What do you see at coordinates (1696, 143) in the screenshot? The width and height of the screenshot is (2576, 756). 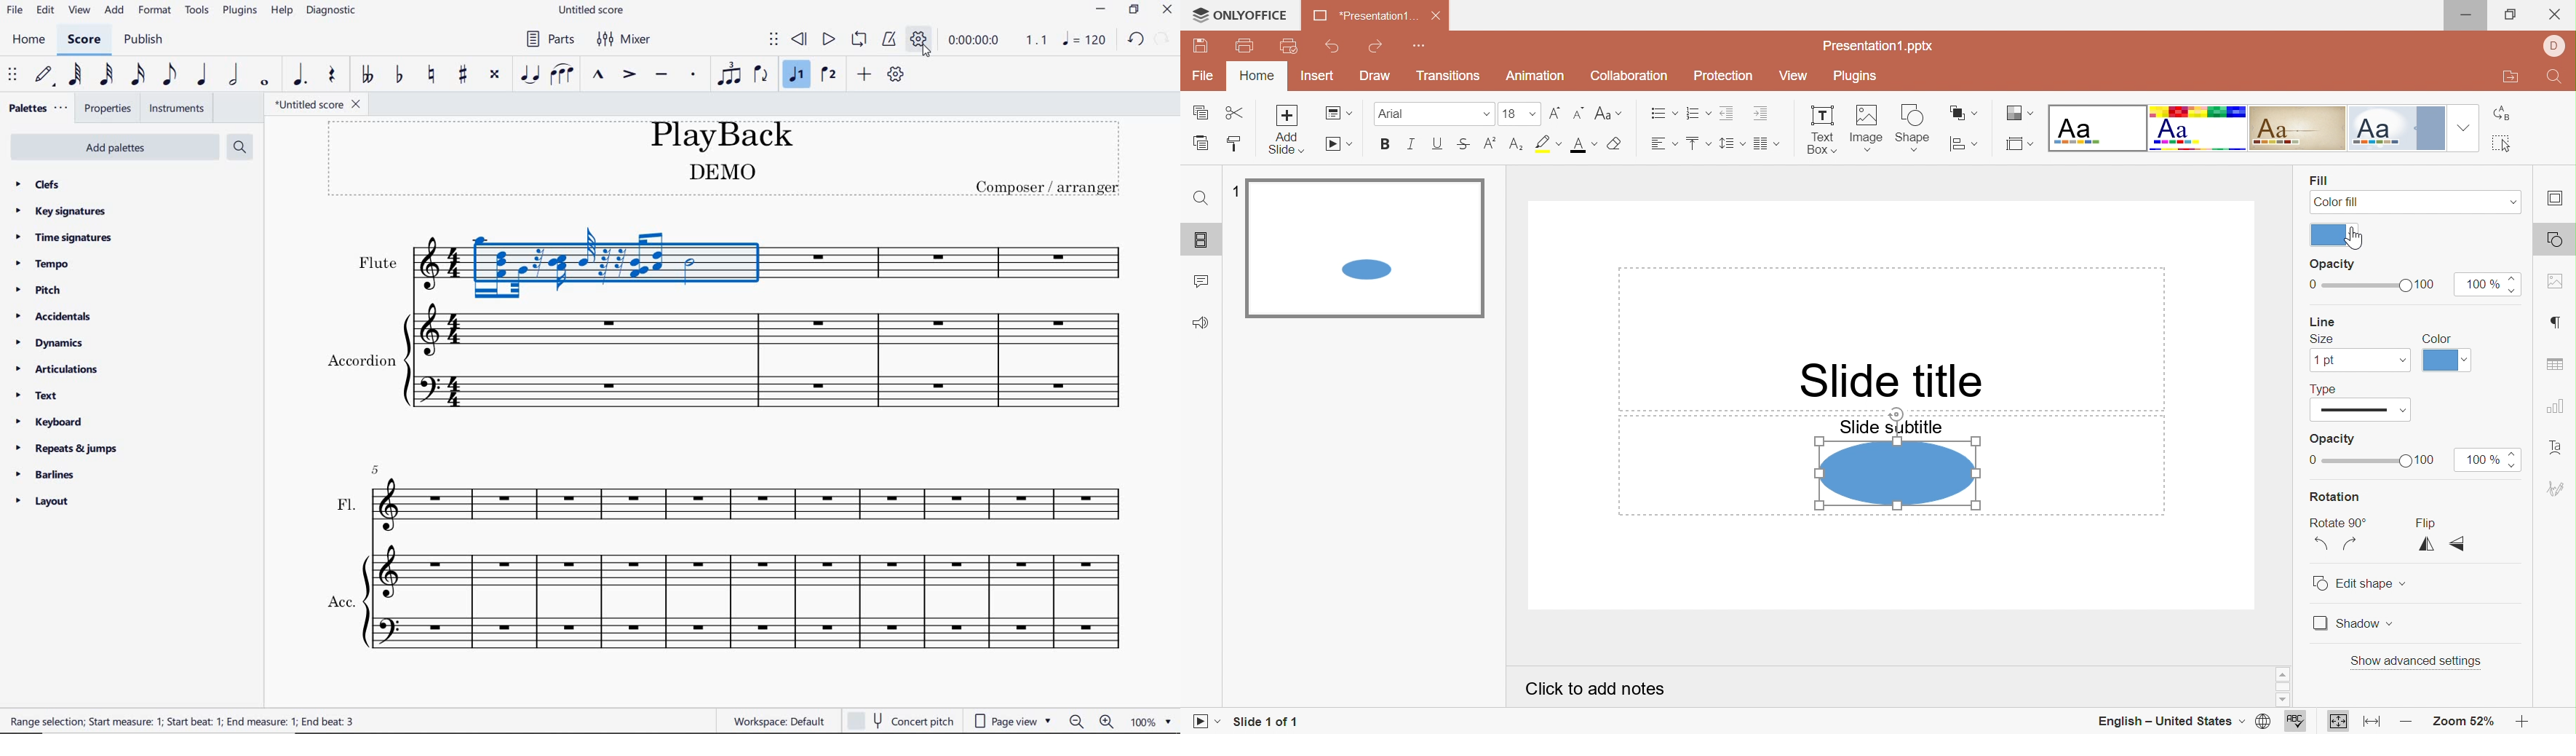 I see `Vertical align` at bounding box center [1696, 143].